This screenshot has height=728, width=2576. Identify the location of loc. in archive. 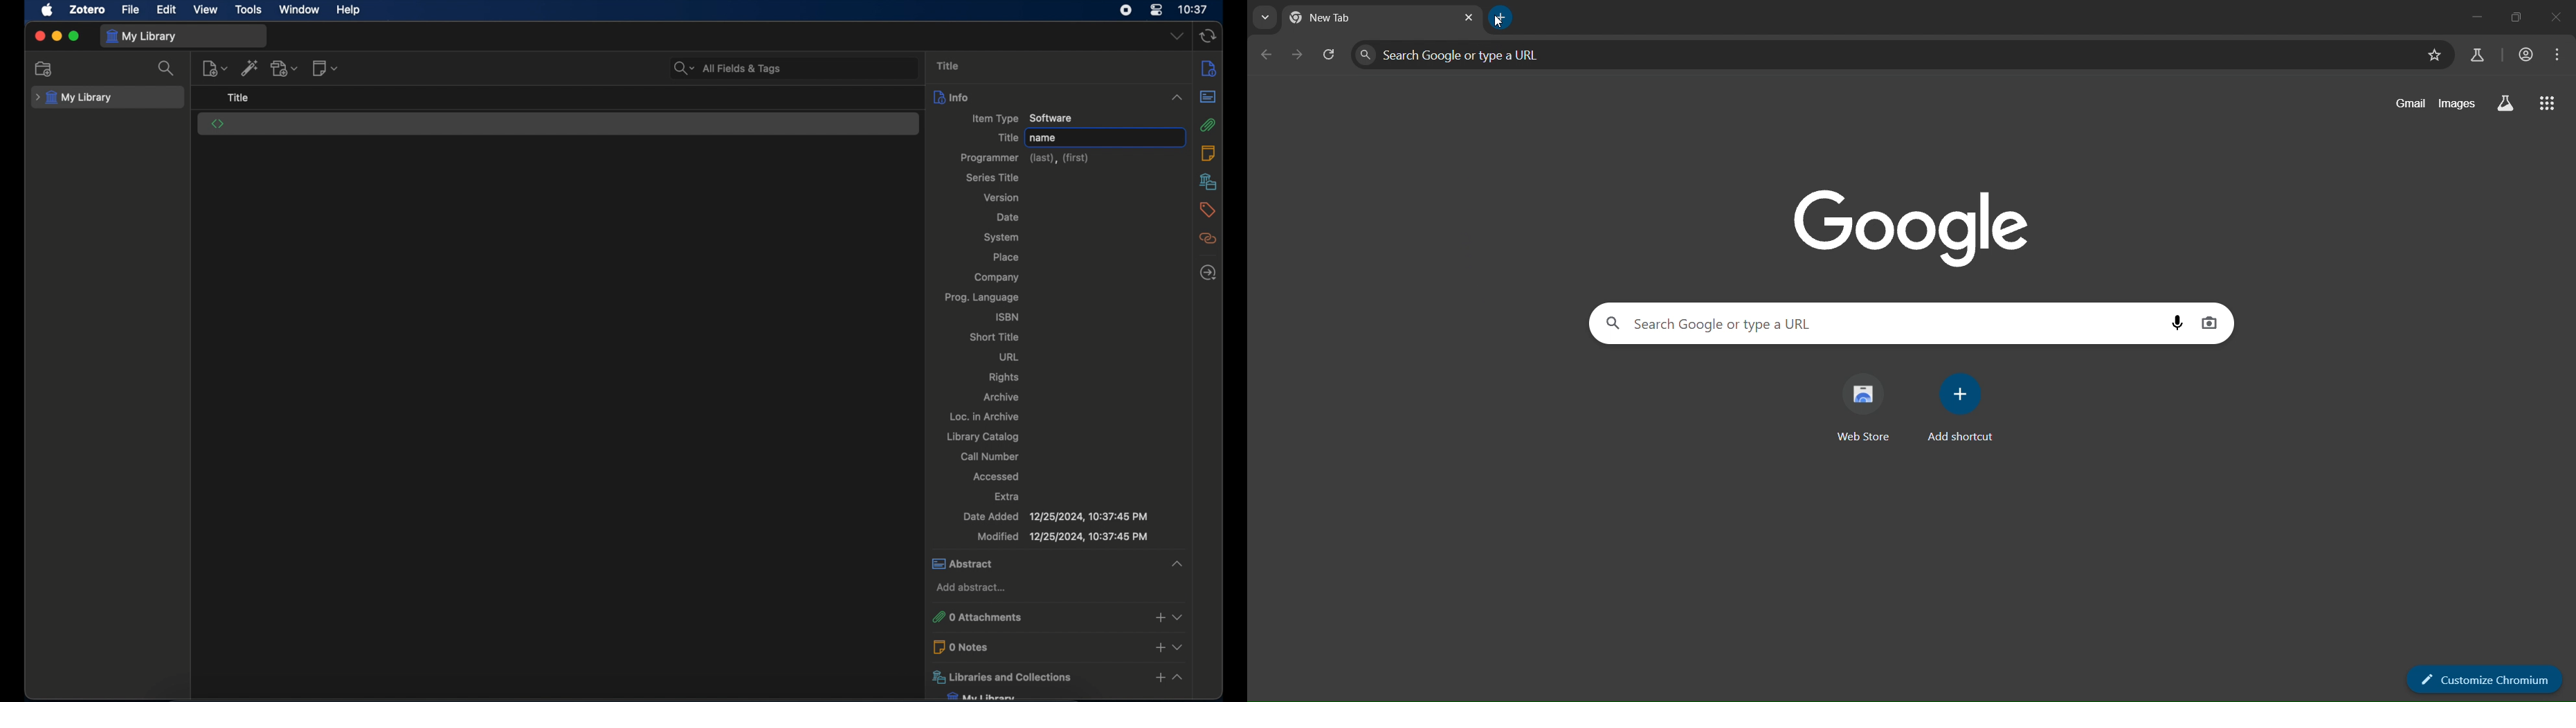
(985, 416).